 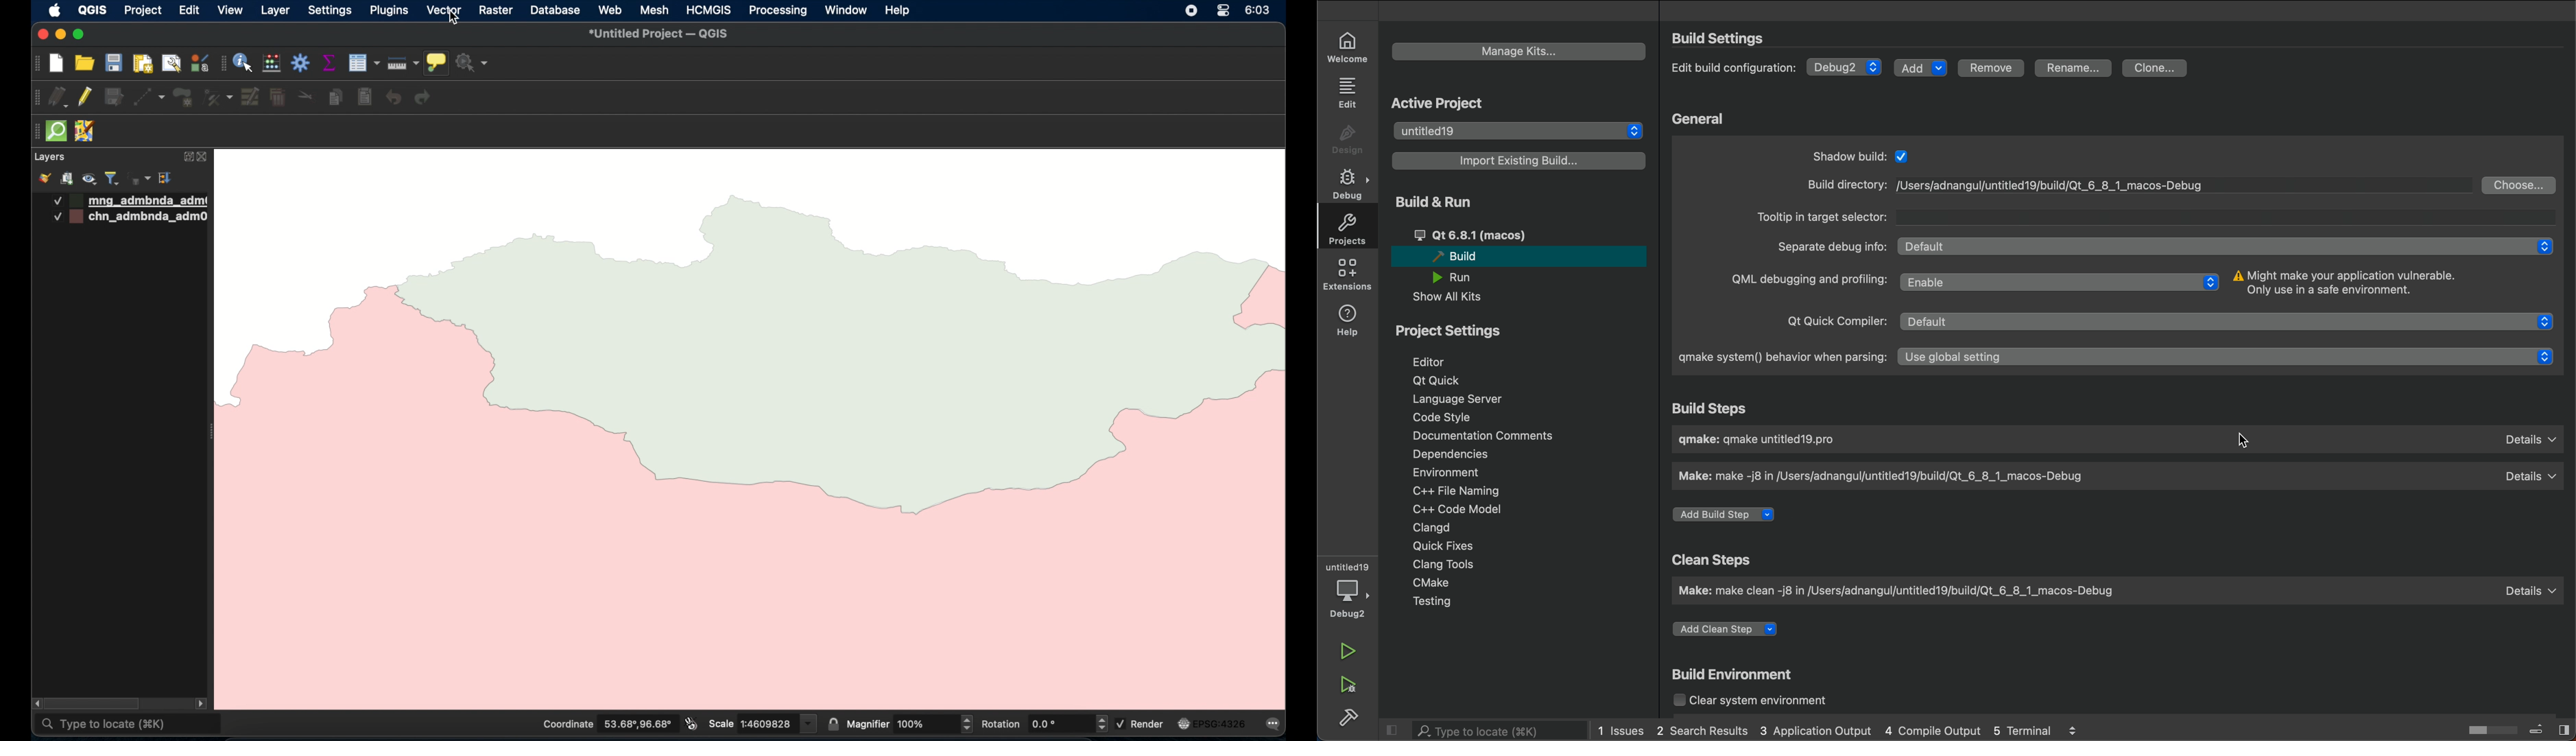 What do you see at coordinates (61, 35) in the screenshot?
I see `minimize` at bounding box center [61, 35].